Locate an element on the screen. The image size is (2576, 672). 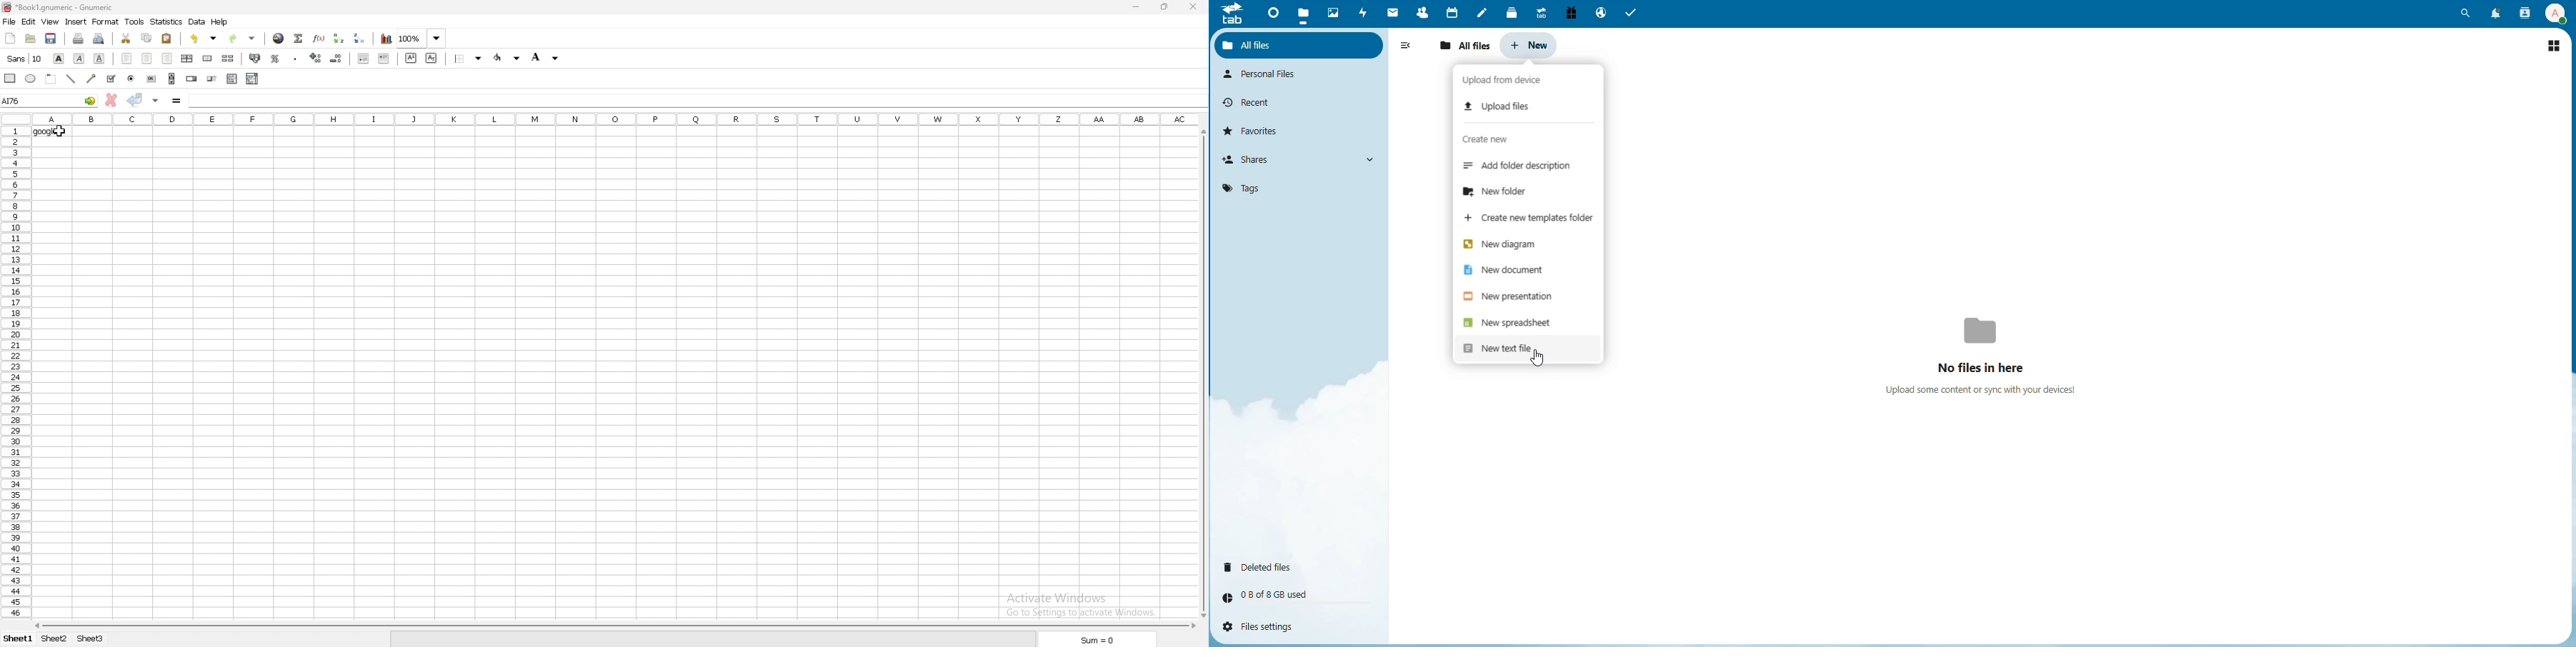
copy is located at coordinates (147, 38).